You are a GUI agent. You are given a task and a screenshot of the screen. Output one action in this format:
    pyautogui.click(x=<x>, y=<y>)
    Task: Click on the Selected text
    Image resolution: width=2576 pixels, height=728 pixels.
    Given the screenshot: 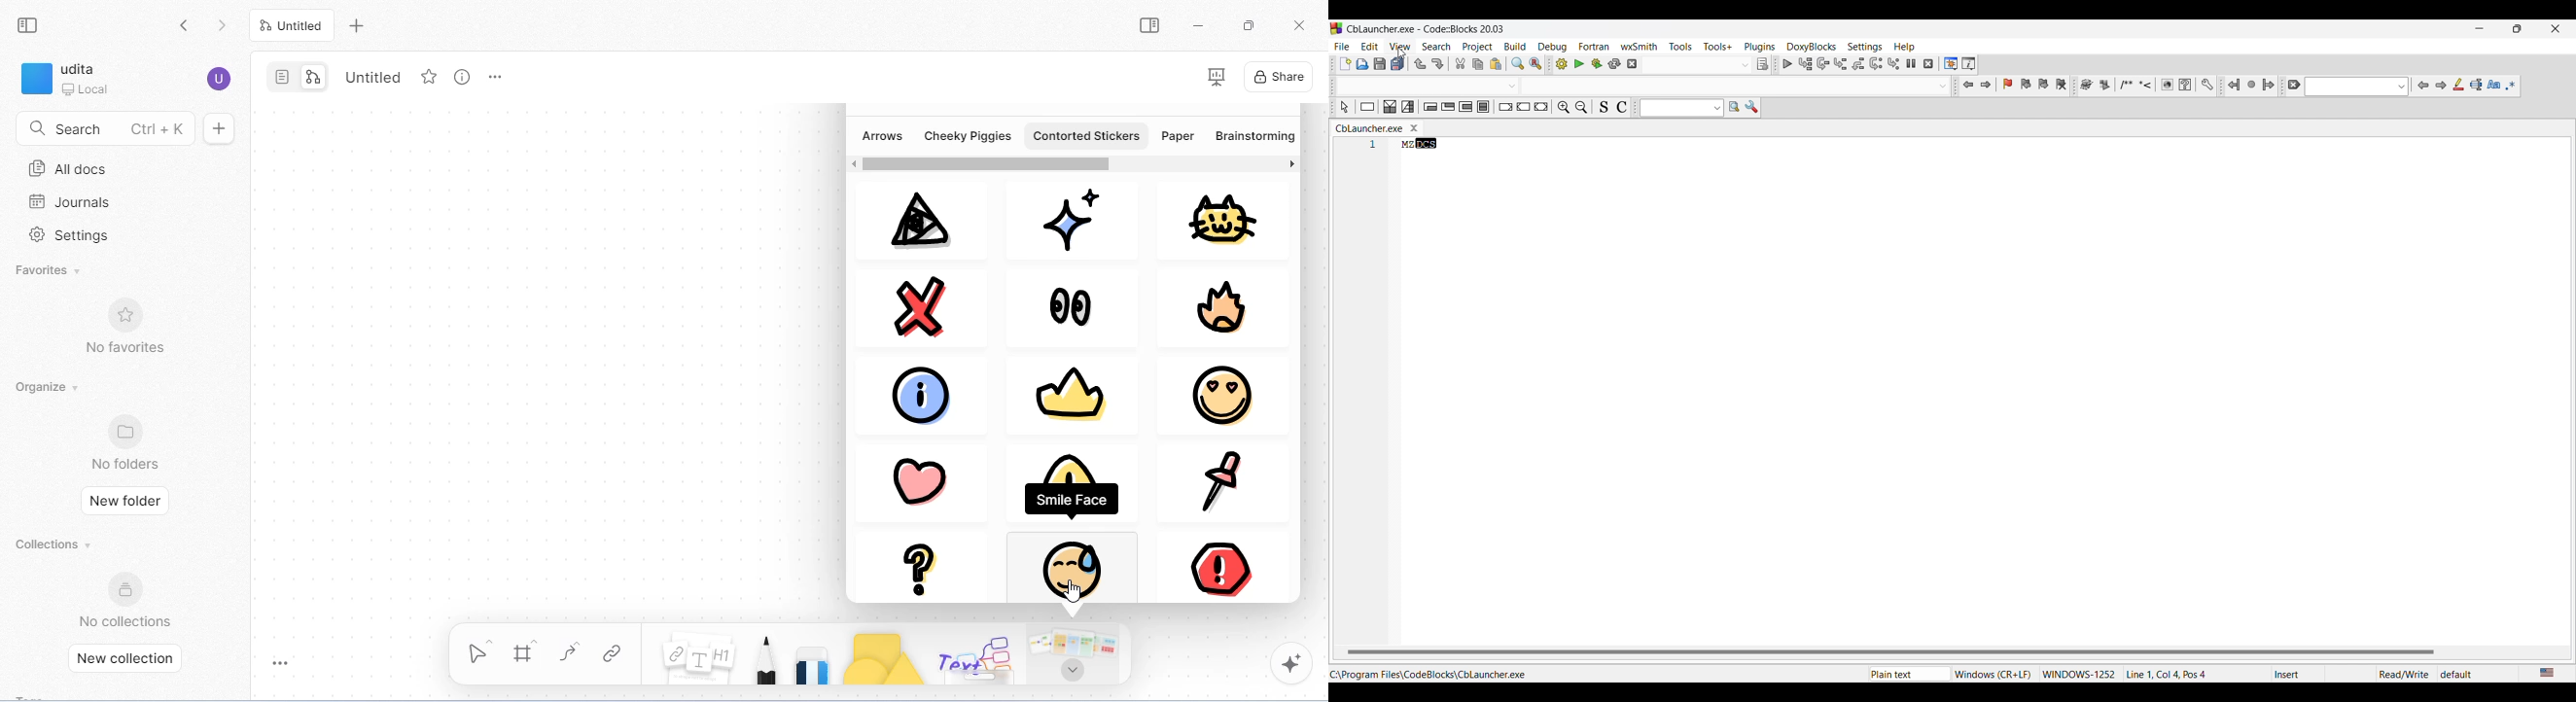 What is the action you would take?
    pyautogui.click(x=2476, y=84)
    